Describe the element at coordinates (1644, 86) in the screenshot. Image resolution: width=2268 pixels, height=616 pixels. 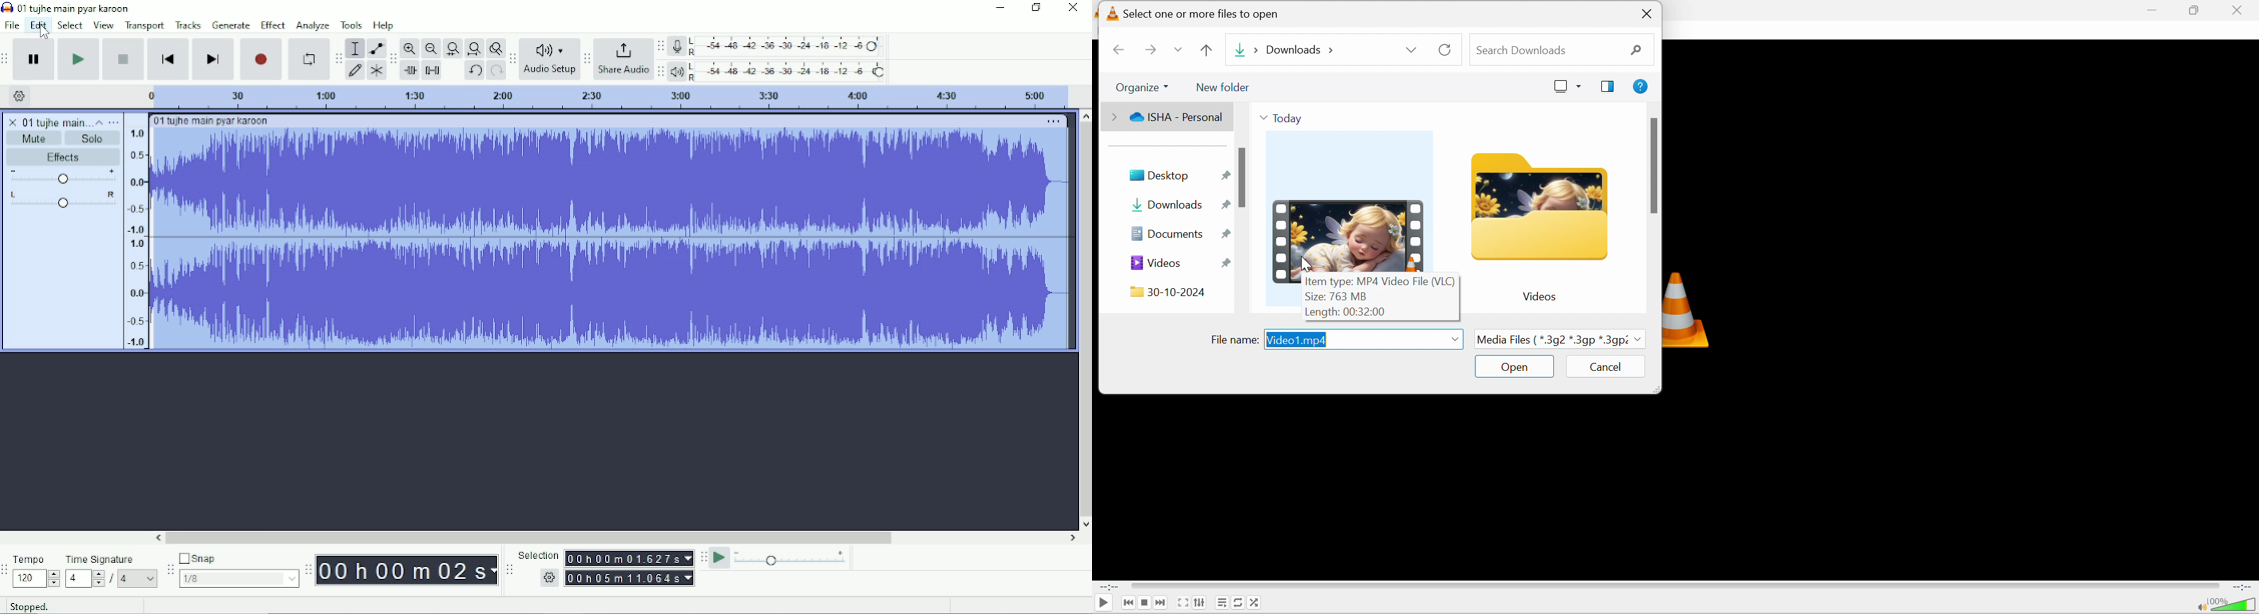
I see `Get help.` at that location.